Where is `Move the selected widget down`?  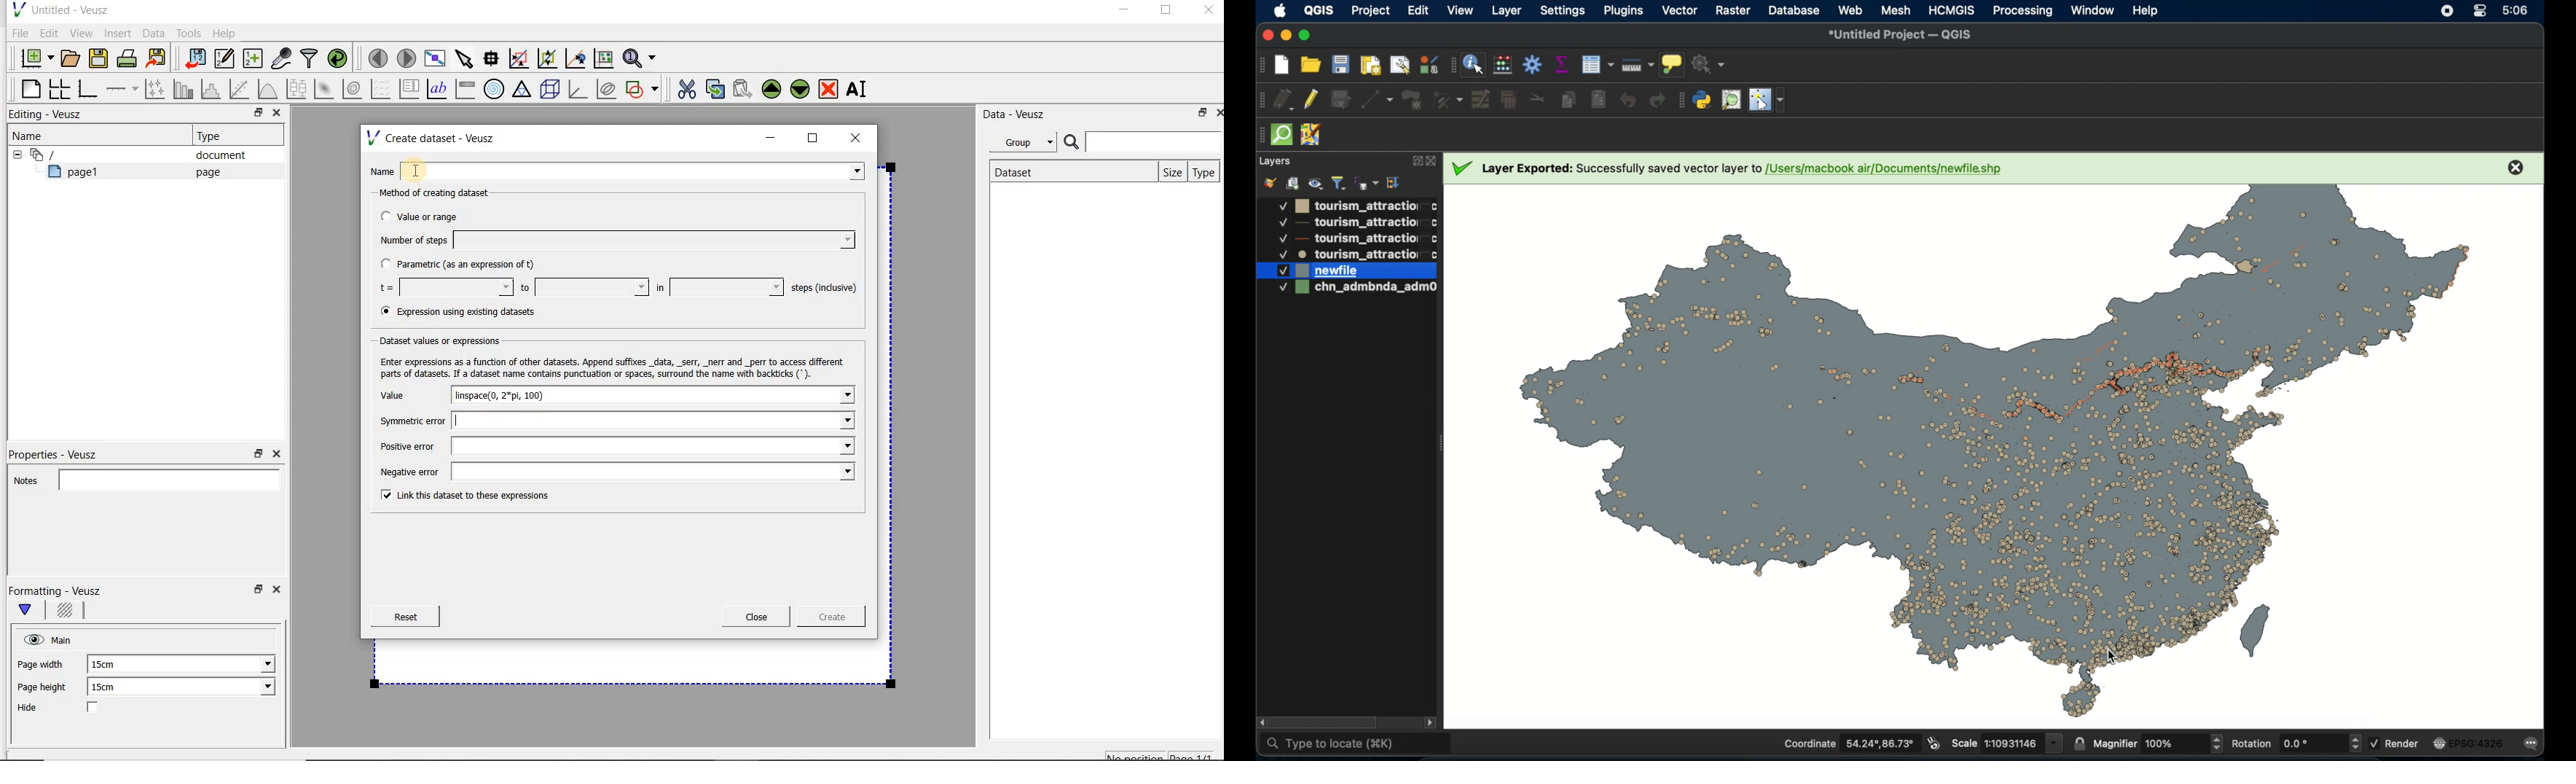 Move the selected widget down is located at coordinates (801, 88).